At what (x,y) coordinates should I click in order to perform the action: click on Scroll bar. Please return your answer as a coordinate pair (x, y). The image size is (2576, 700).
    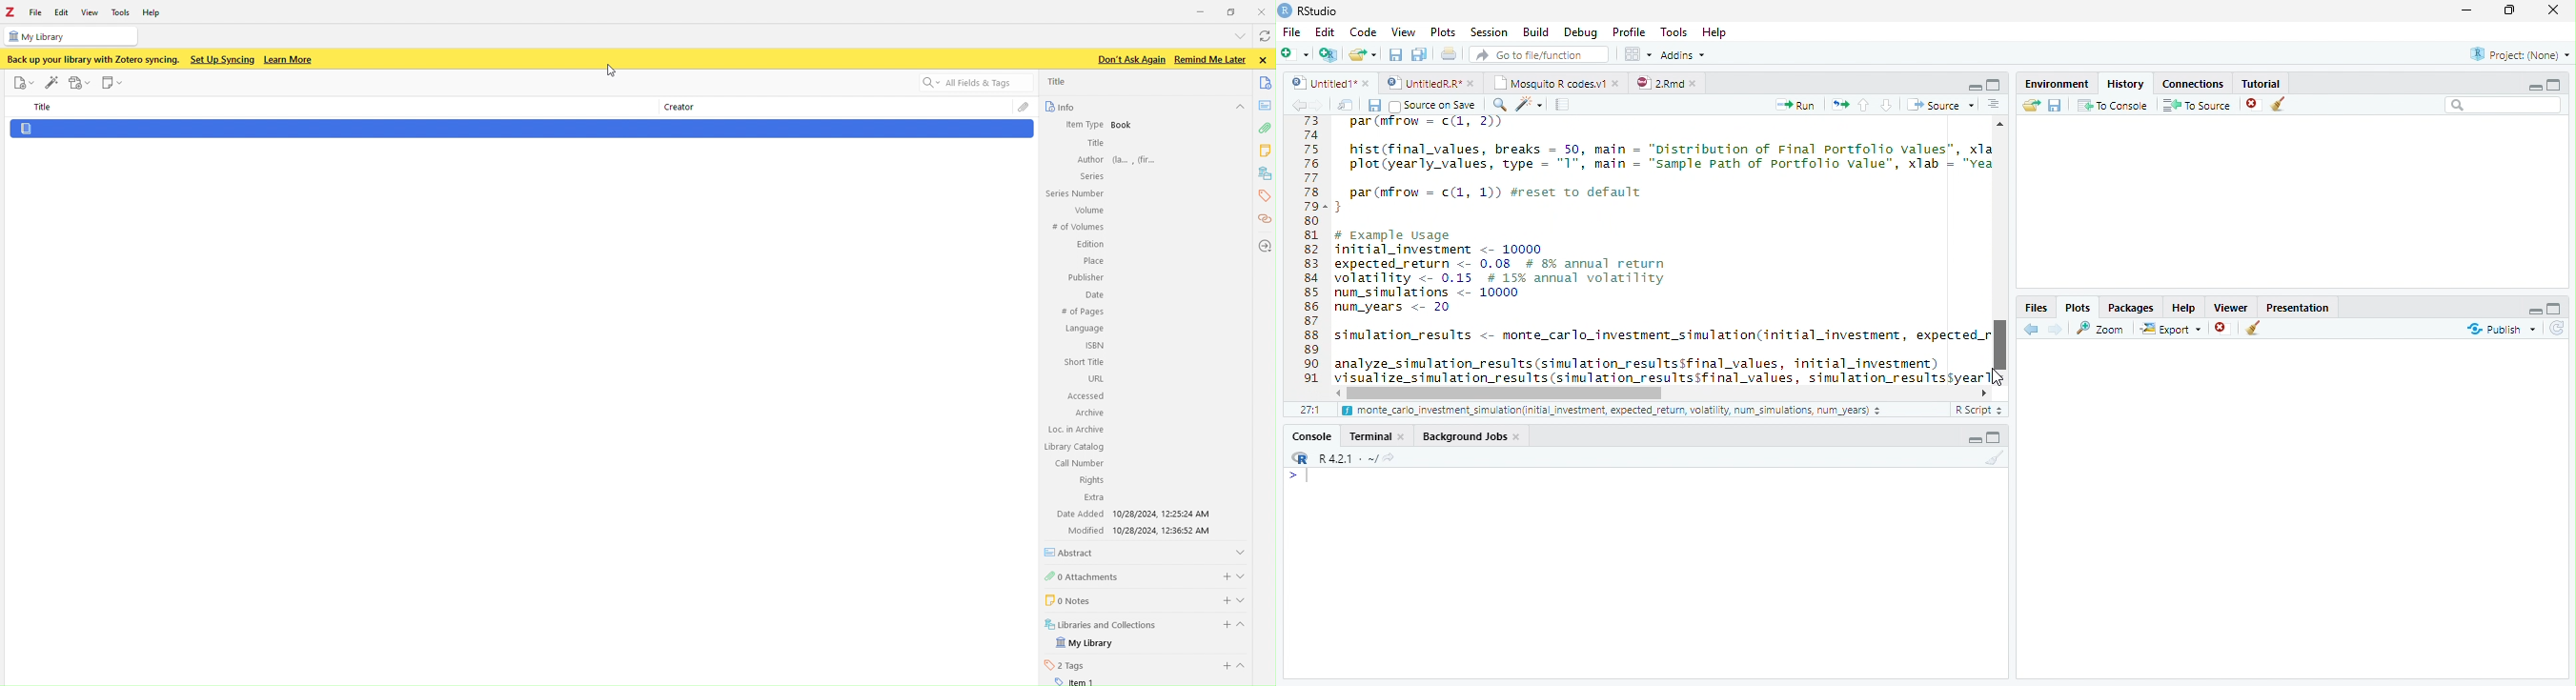
    Looking at the image, I should click on (1509, 393).